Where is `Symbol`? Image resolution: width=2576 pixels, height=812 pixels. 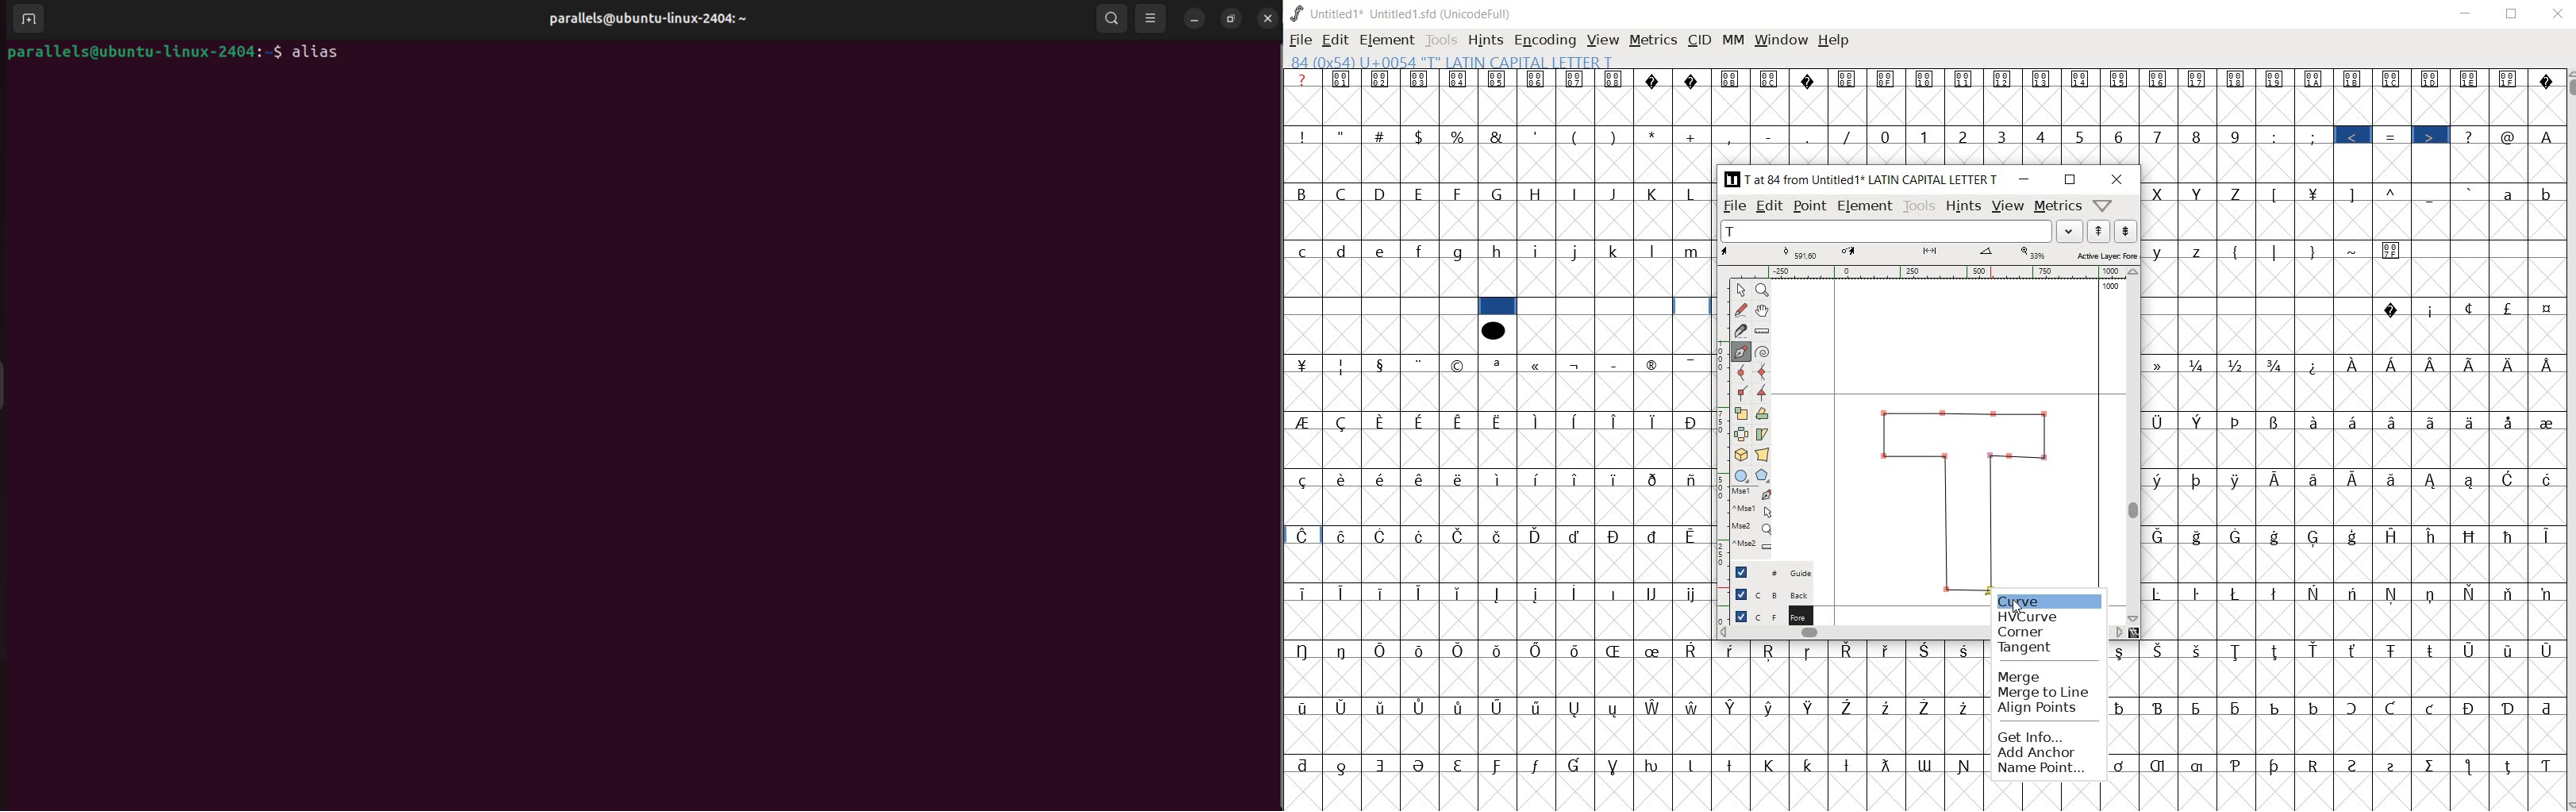 Symbol is located at coordinates (2121, 80).